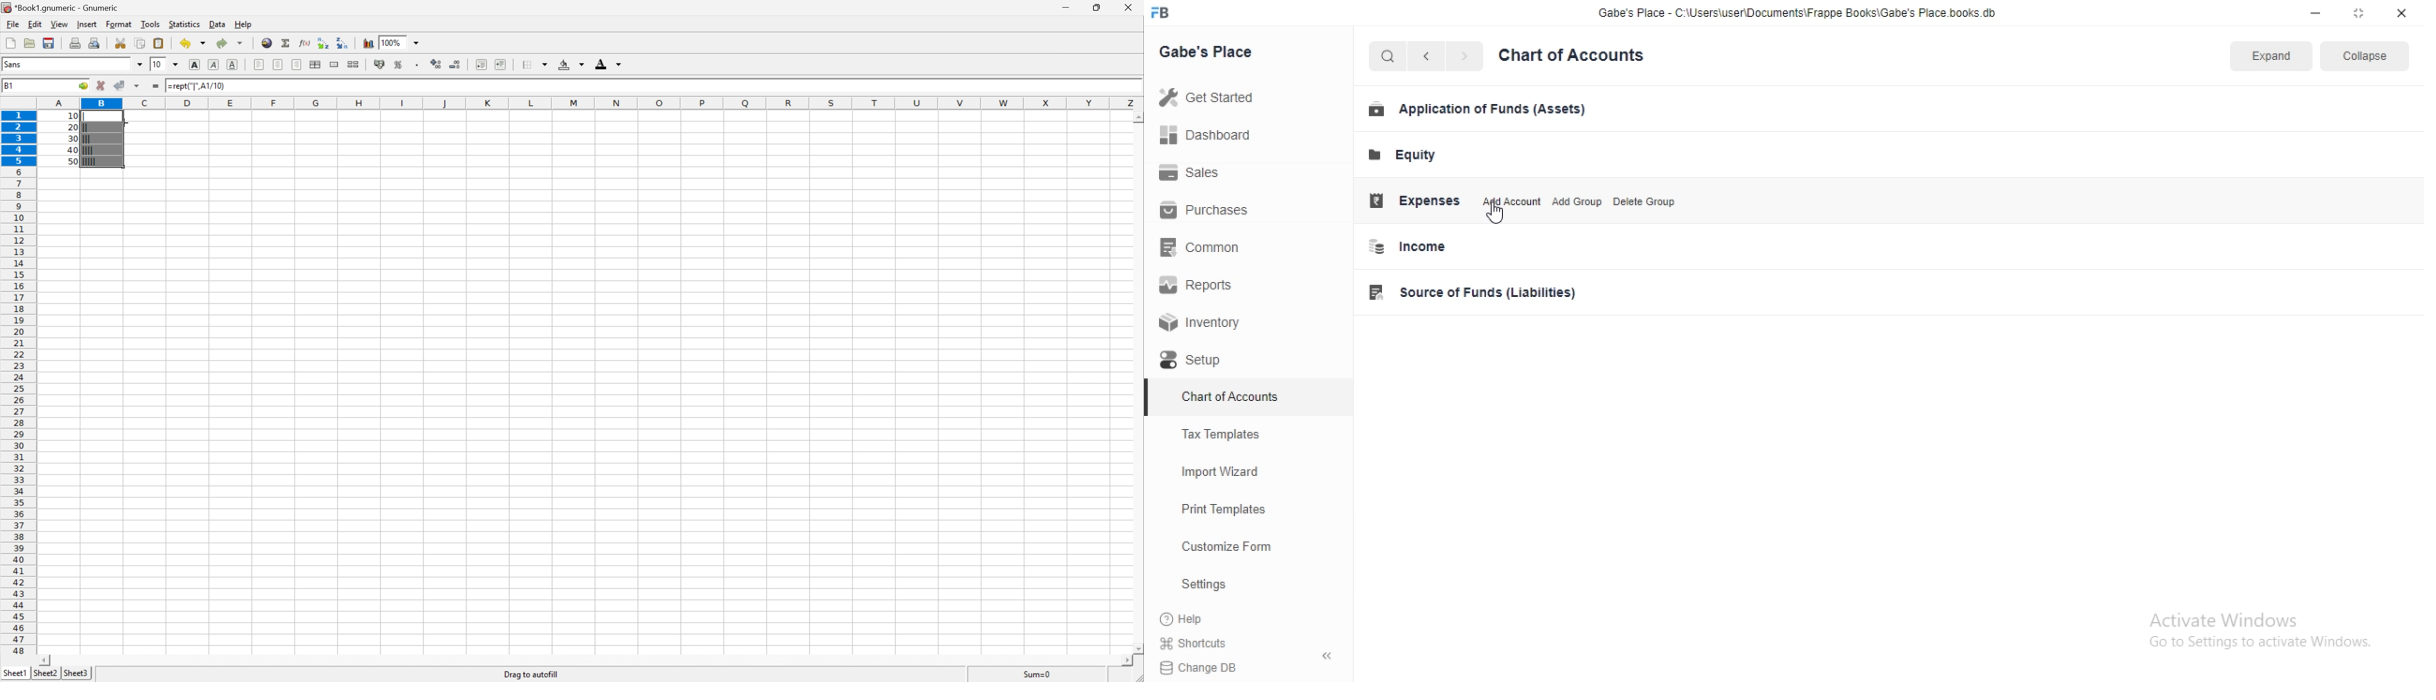  What do you see at coordinates (297, 64) in the screenshot?
I see `Align Right` at bounding box center [297, 64].